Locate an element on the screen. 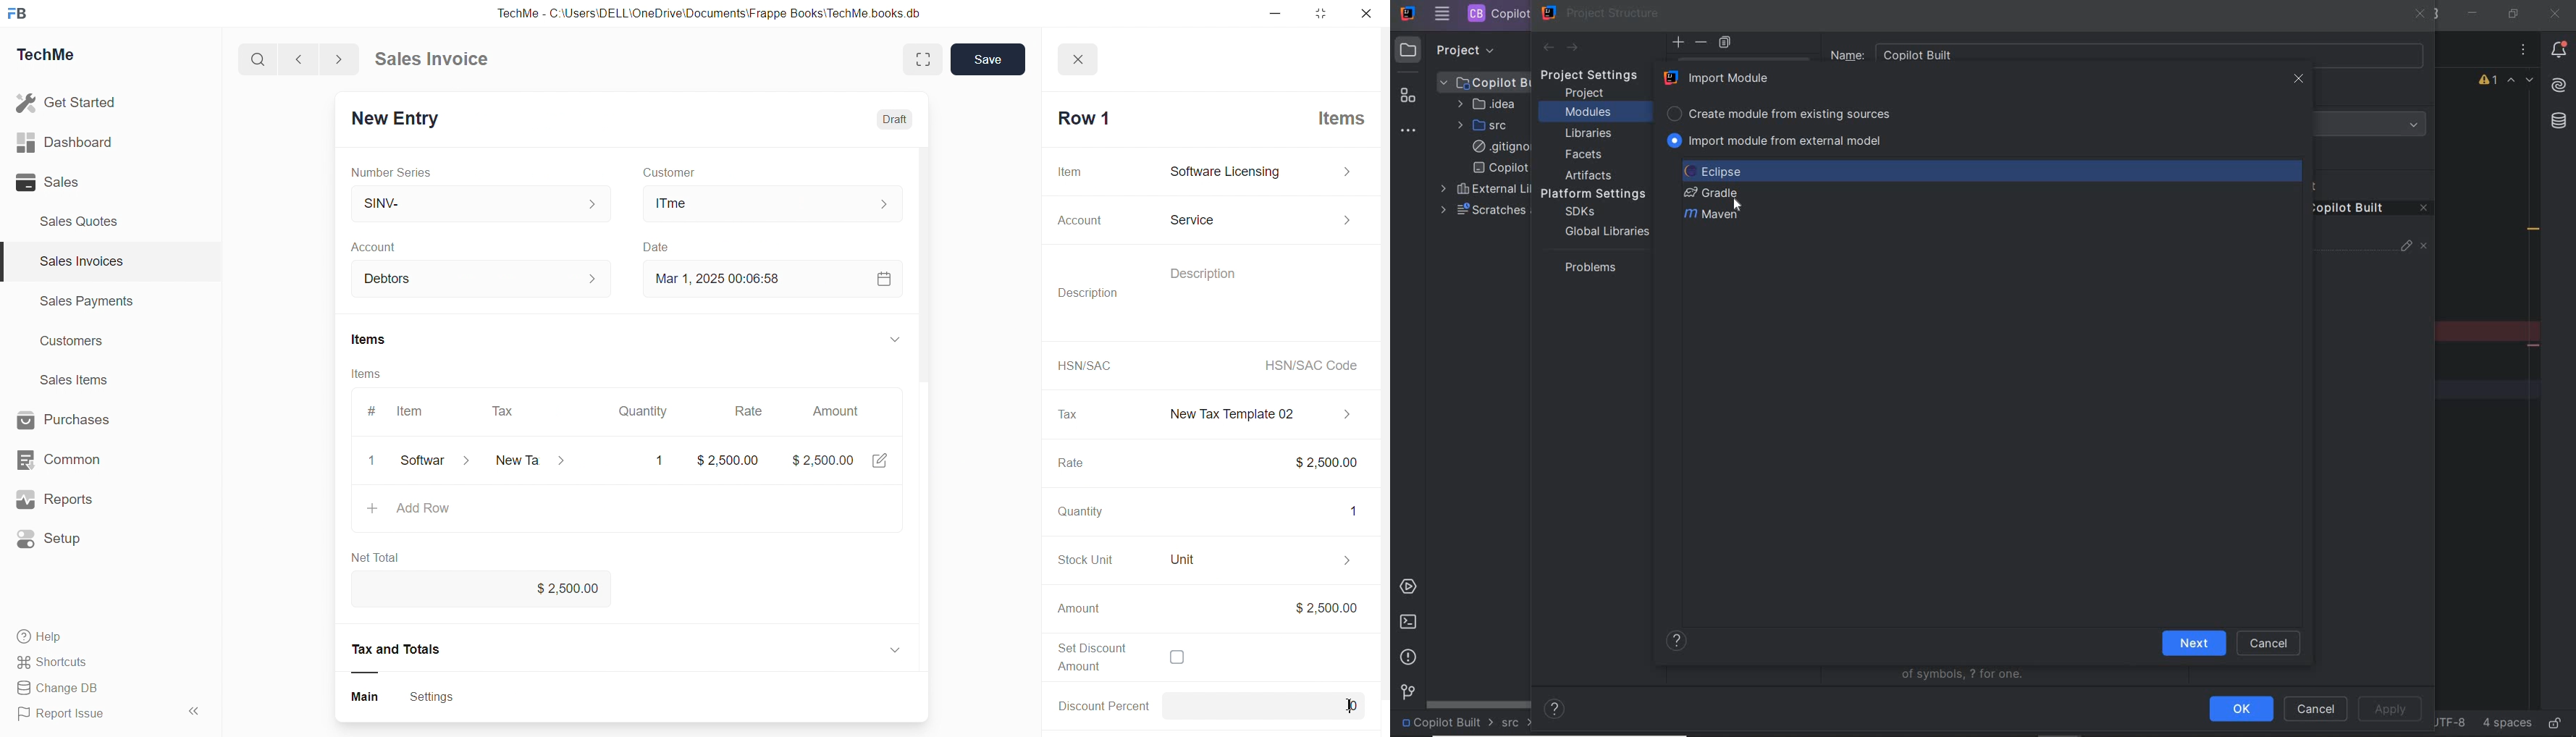 Image resolution: width=2576 pixels, height=756 pixels. scratches and consoles is located at coordinates (1483, 210).